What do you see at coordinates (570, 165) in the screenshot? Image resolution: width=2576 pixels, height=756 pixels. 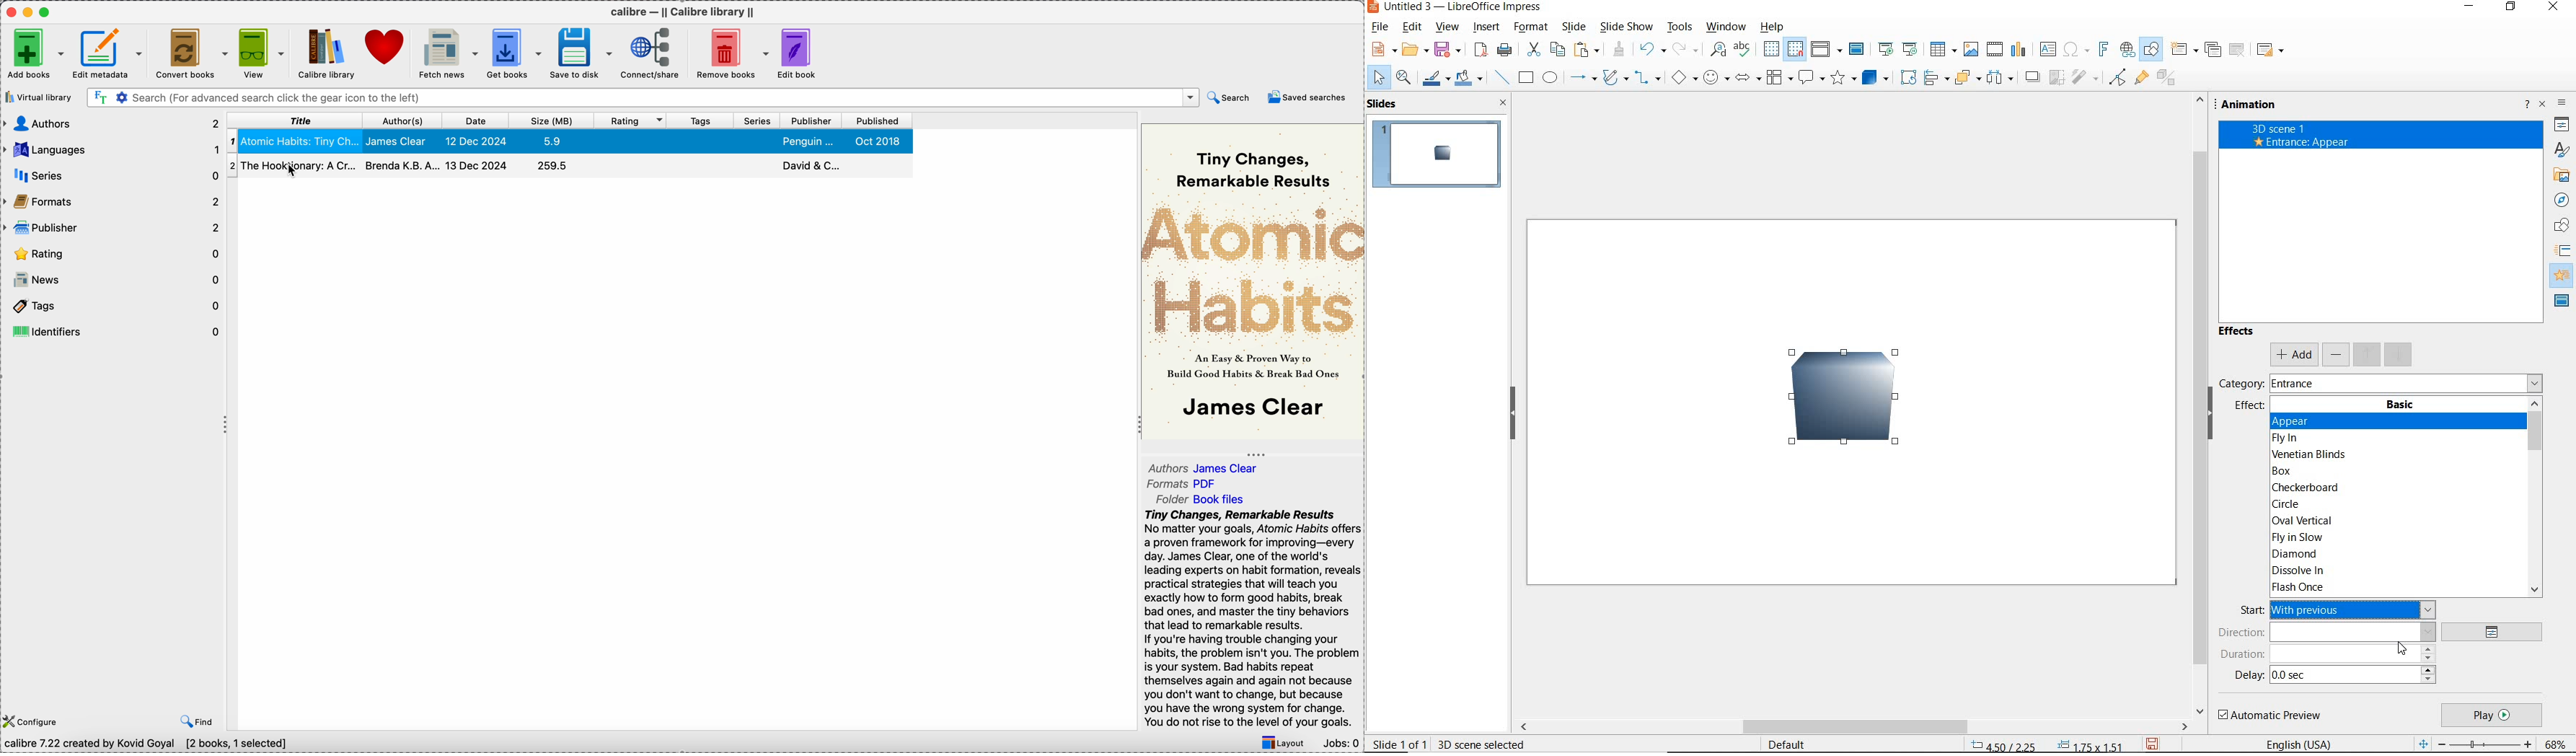 I see `The Hooktionary book details` at bounding box center [570, 165].